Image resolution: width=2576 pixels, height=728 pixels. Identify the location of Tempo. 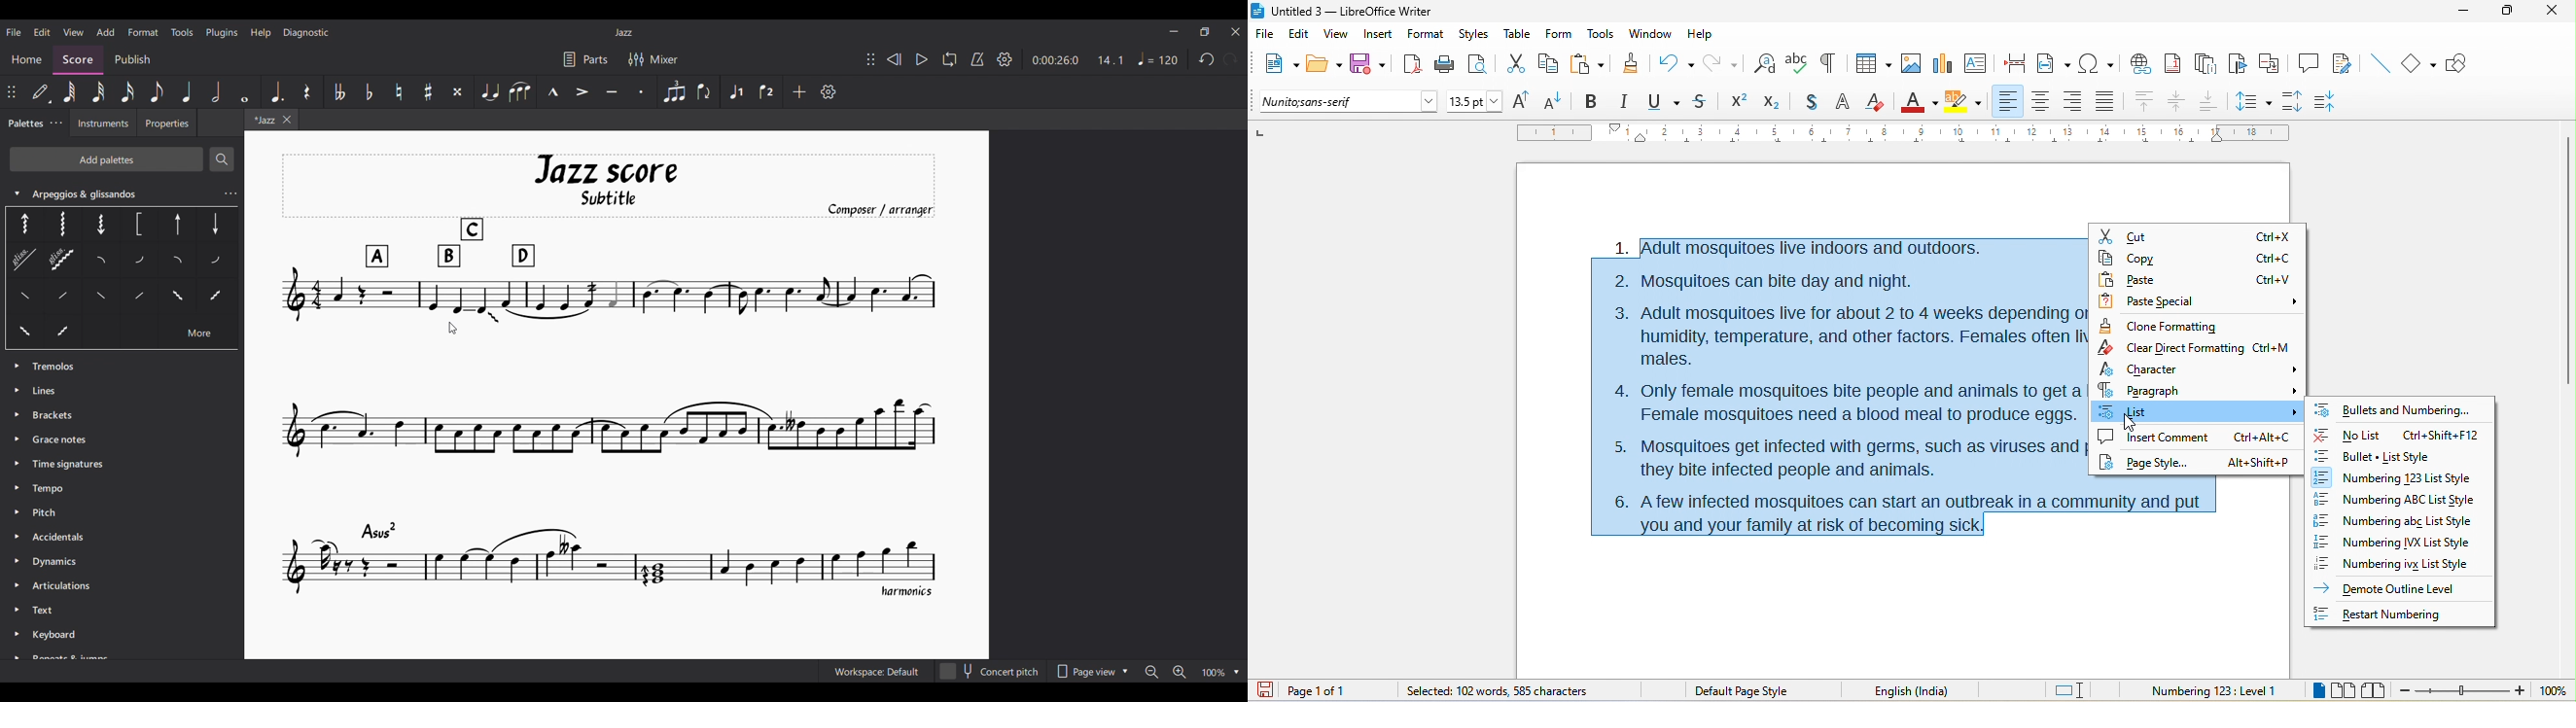
(1158, 58).